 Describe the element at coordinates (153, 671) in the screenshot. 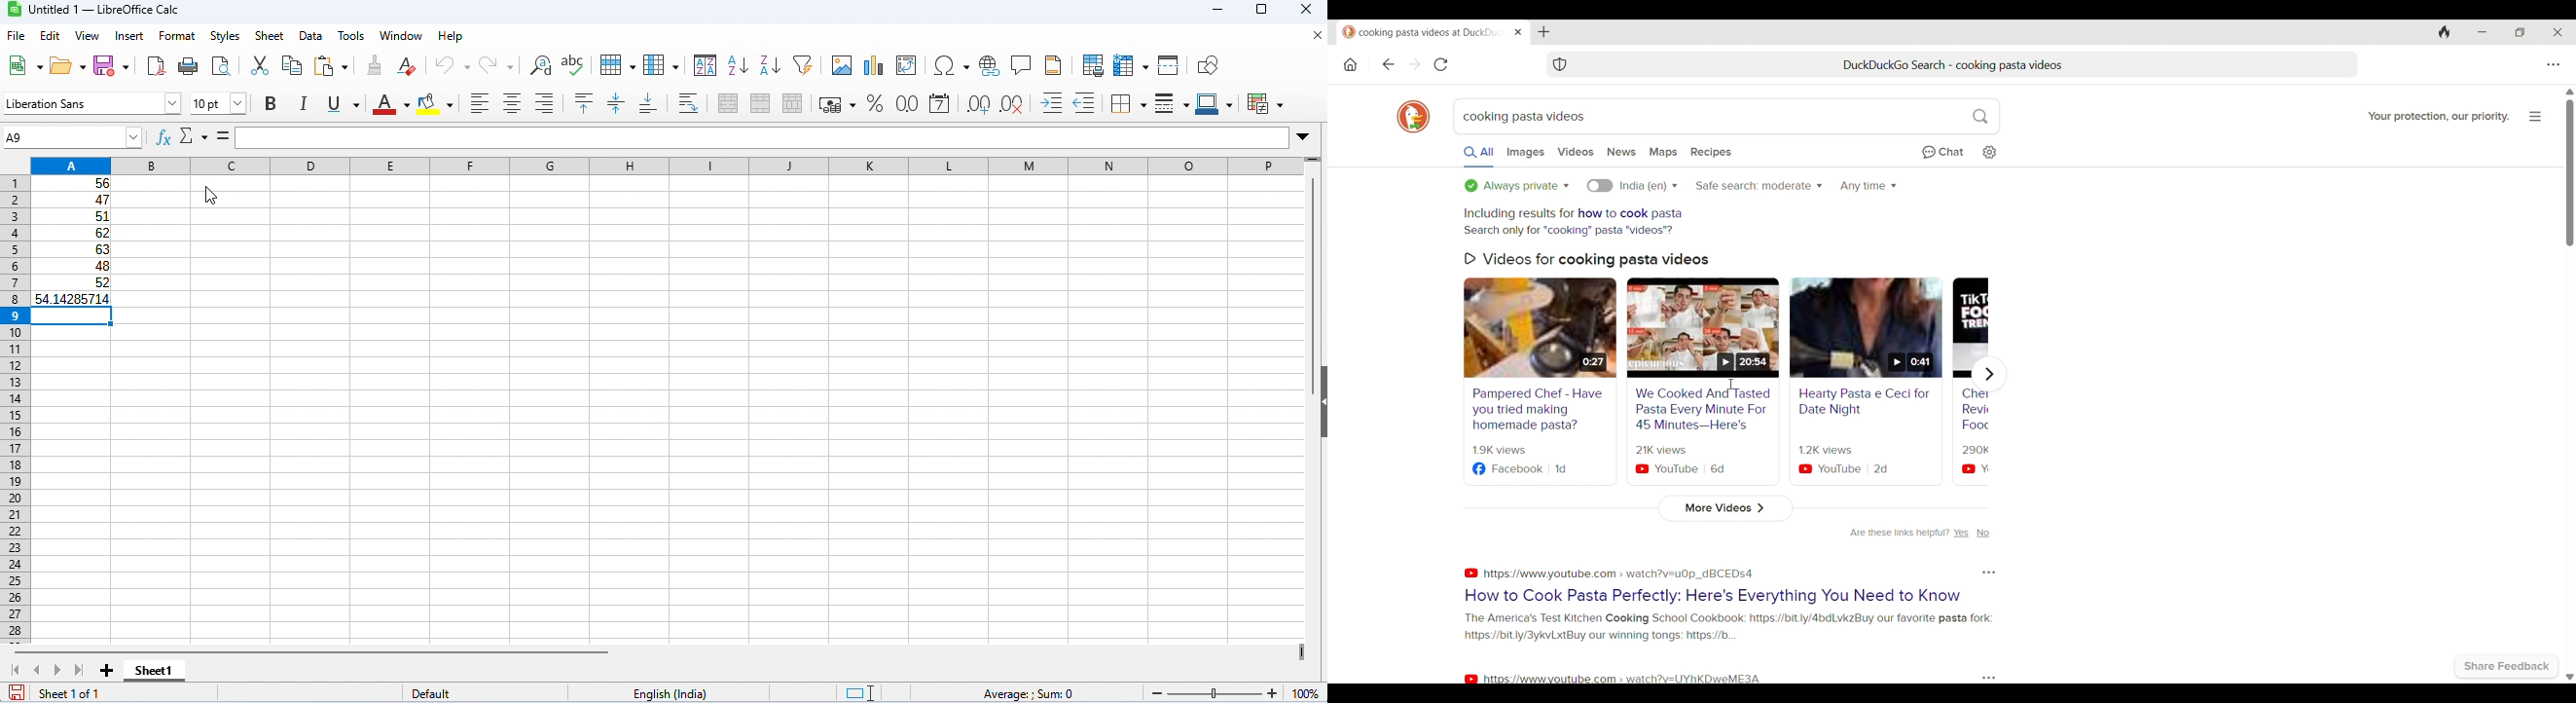

I see `sheet1` at that location.